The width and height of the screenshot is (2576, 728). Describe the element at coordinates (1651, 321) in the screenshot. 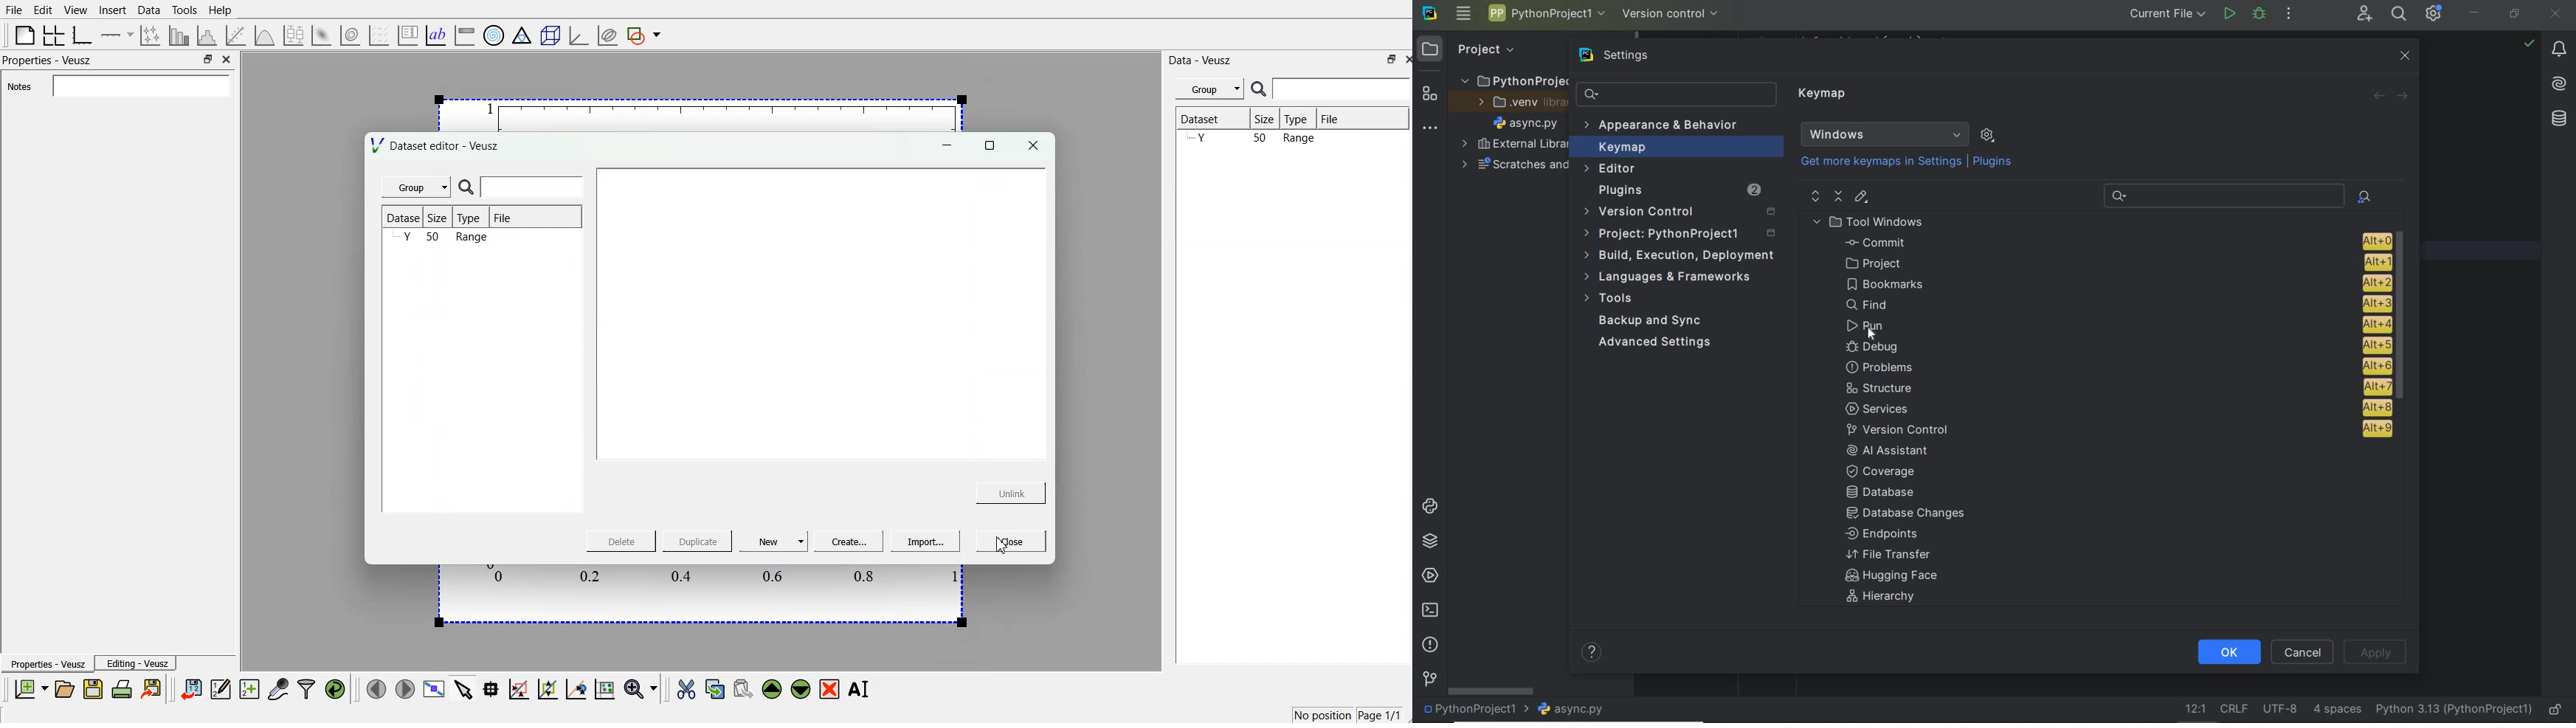

I see `Backup and Sync` at that location.